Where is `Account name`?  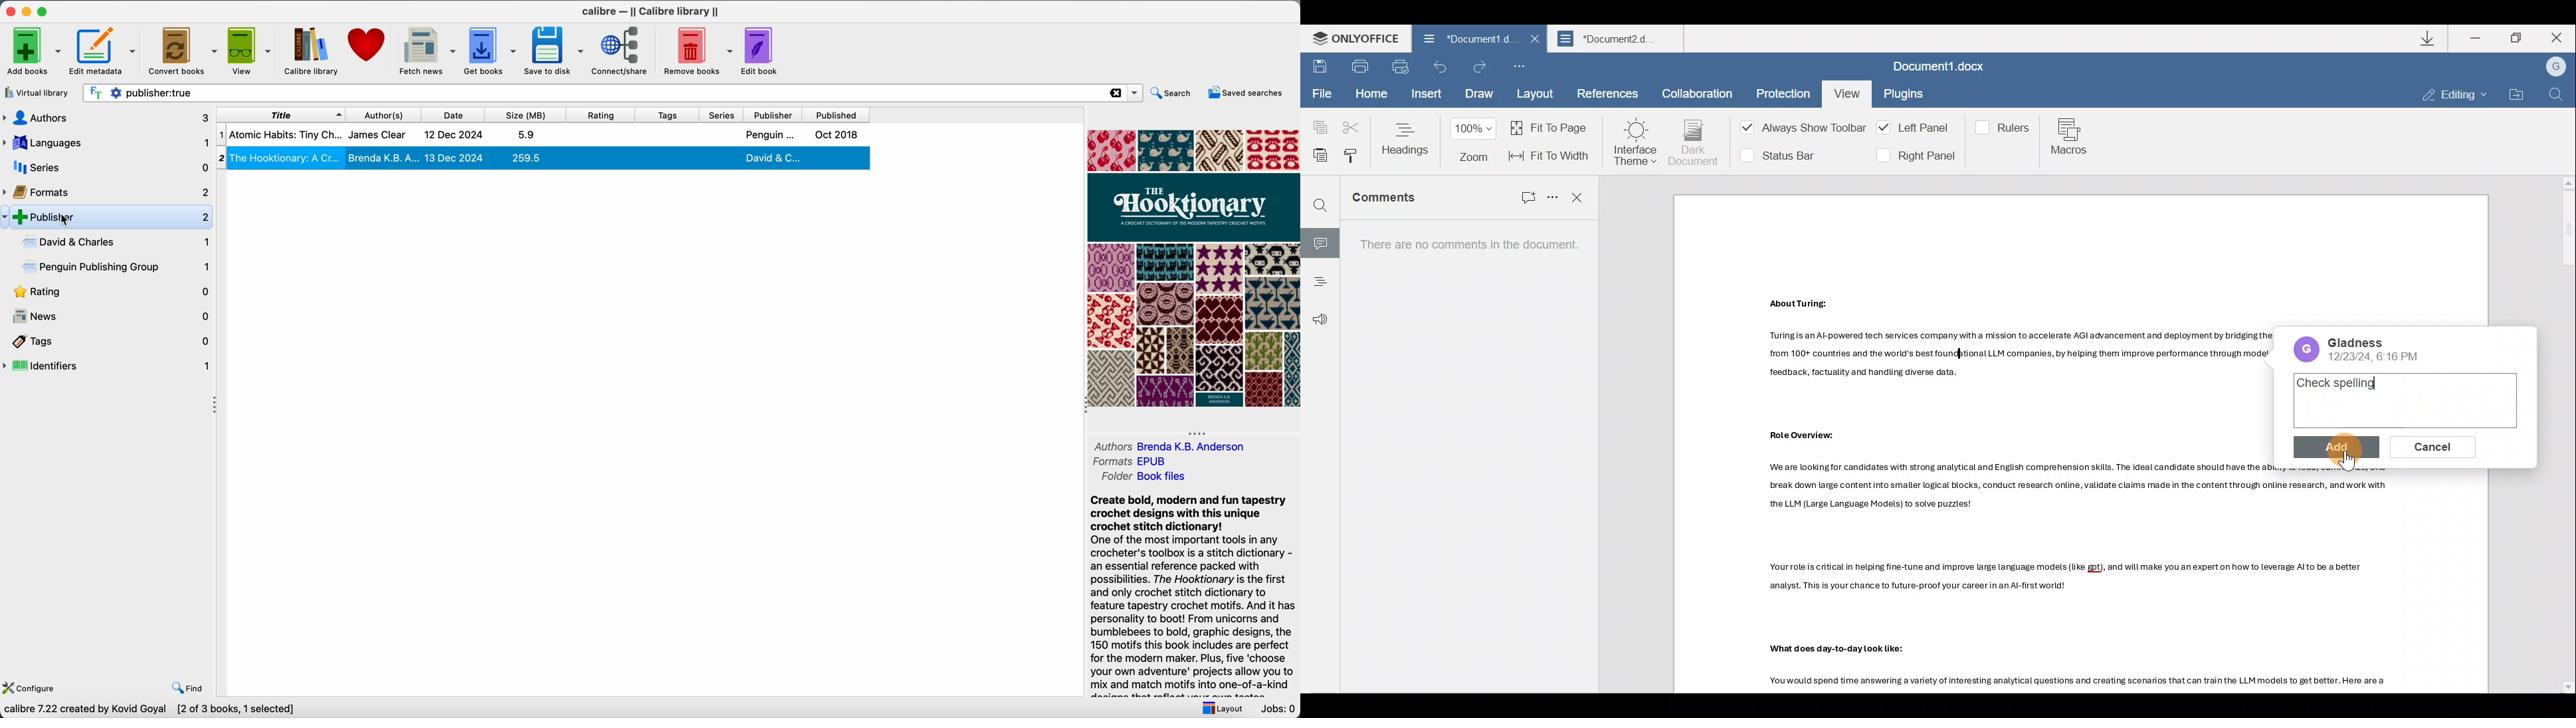
Account name is located at coordinates (2555, 67).